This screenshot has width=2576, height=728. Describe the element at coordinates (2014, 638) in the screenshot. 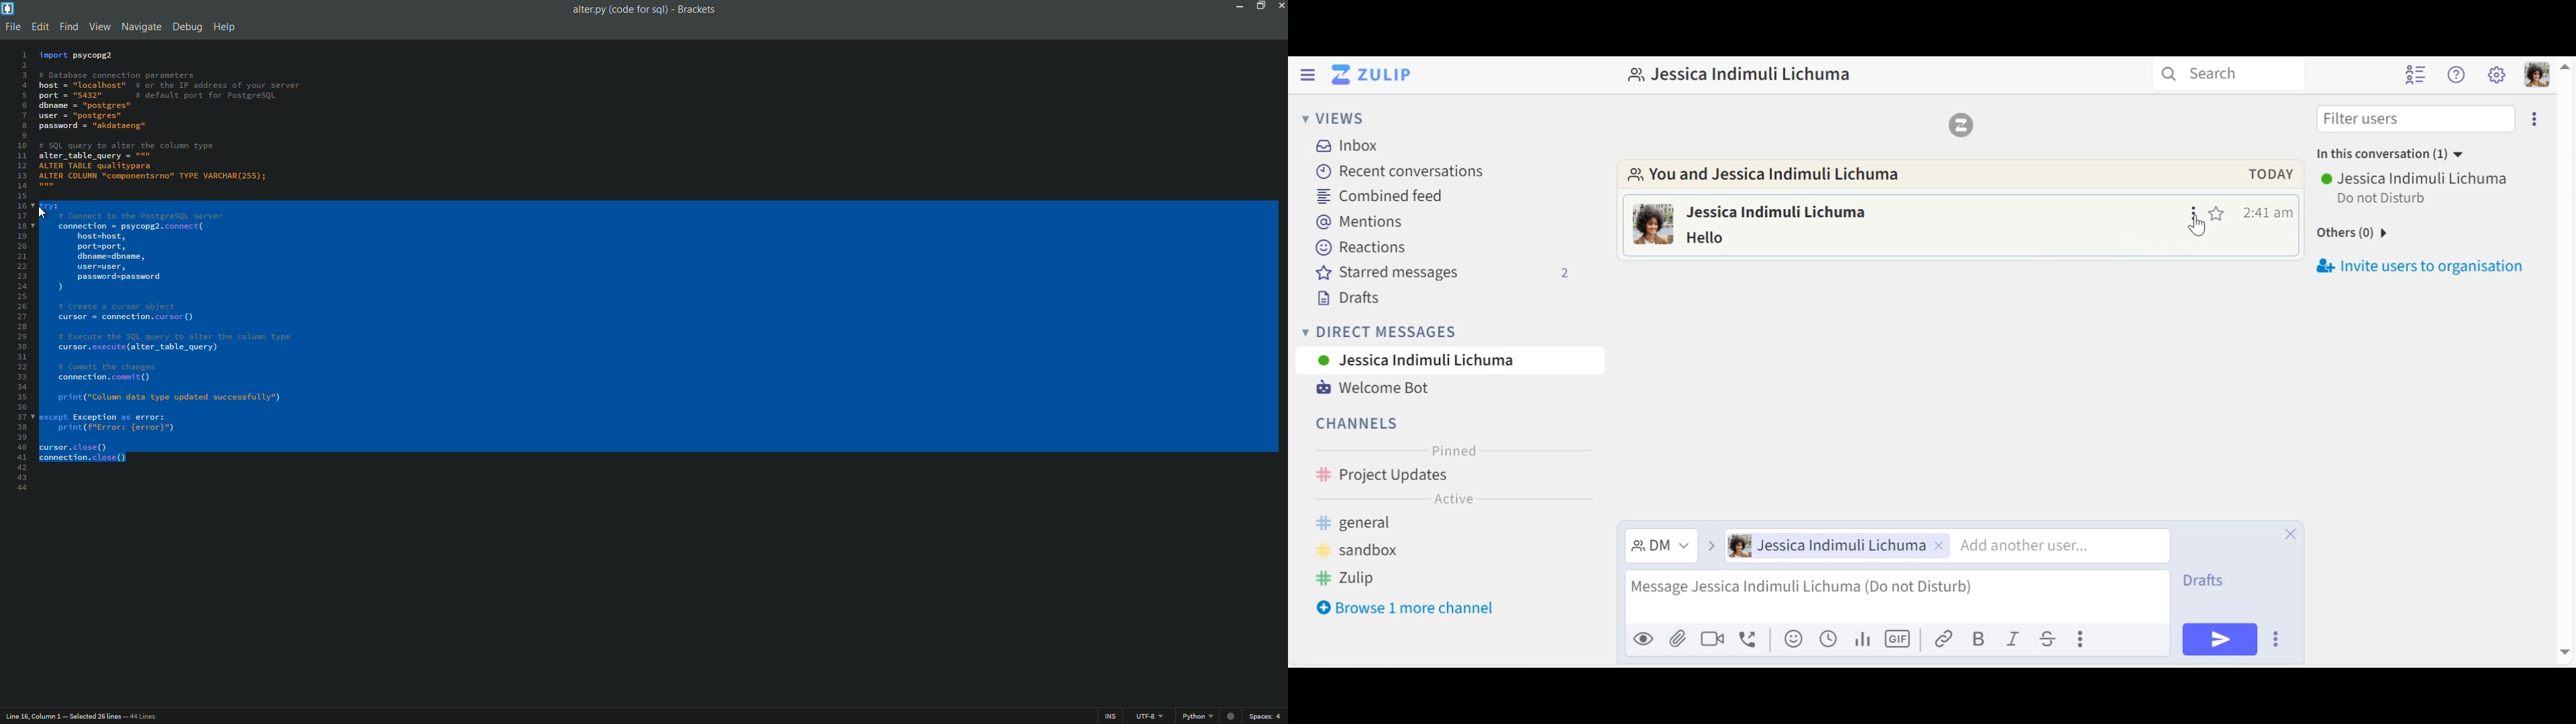

I see `Italics` at that location.